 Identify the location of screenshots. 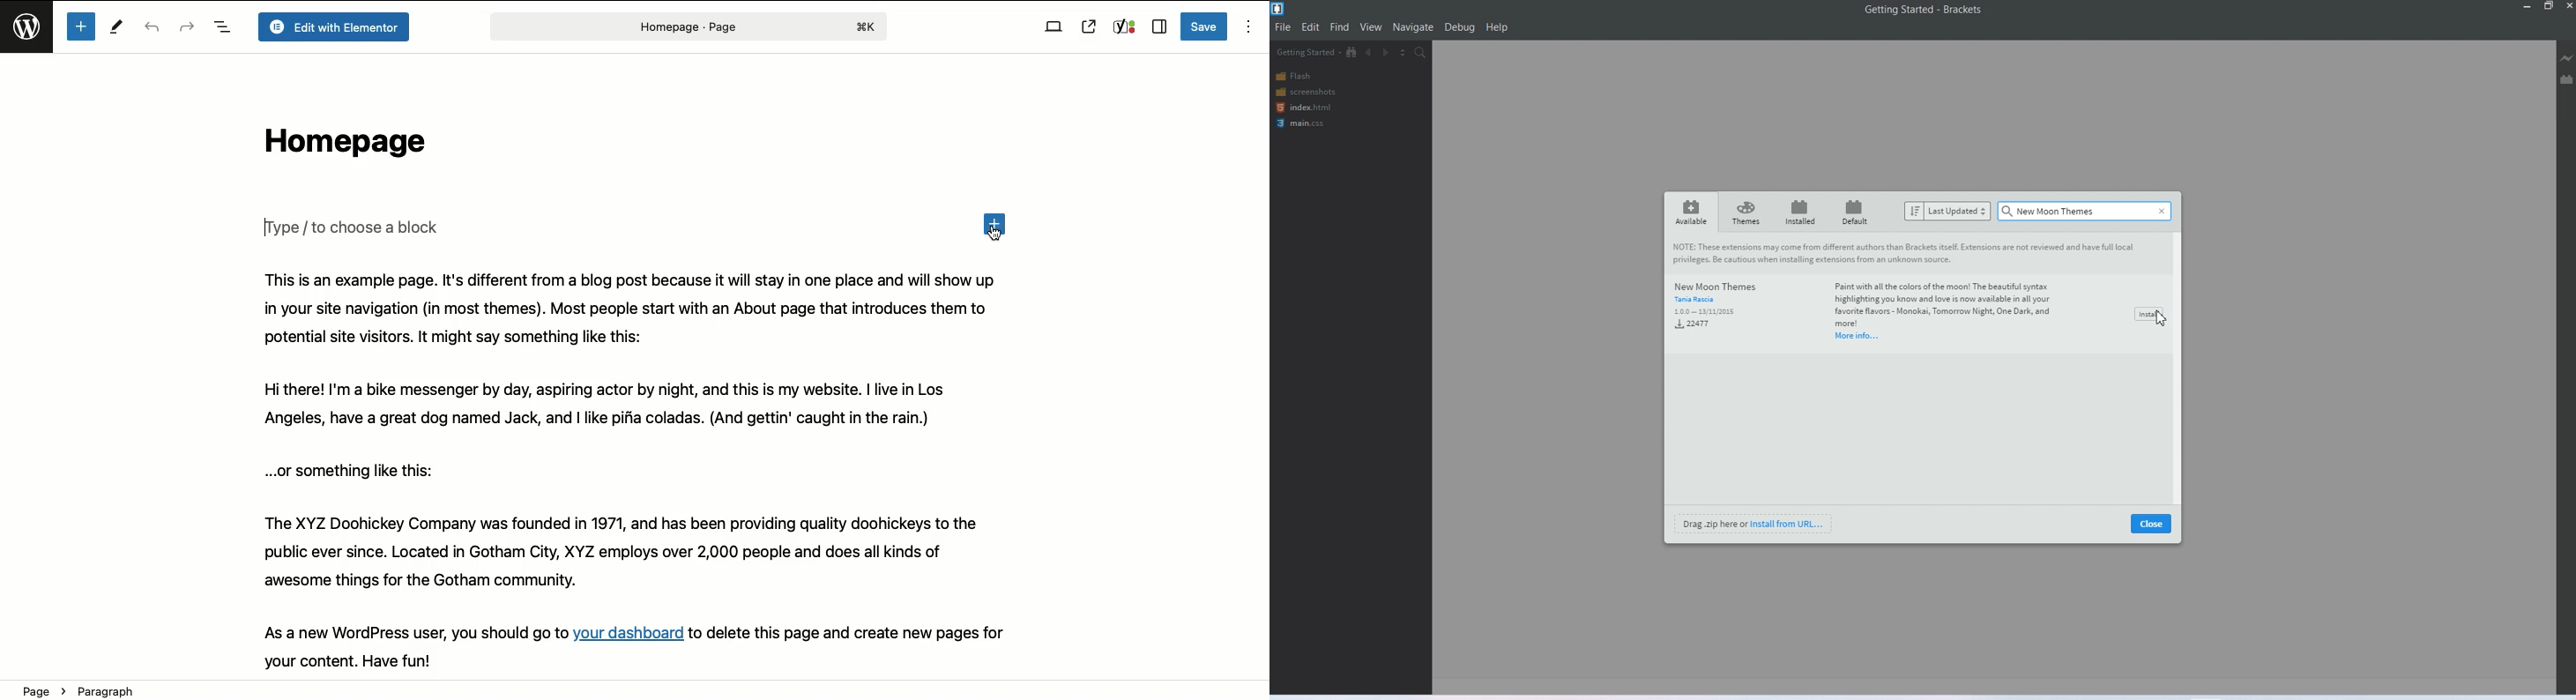
(1305, 92).